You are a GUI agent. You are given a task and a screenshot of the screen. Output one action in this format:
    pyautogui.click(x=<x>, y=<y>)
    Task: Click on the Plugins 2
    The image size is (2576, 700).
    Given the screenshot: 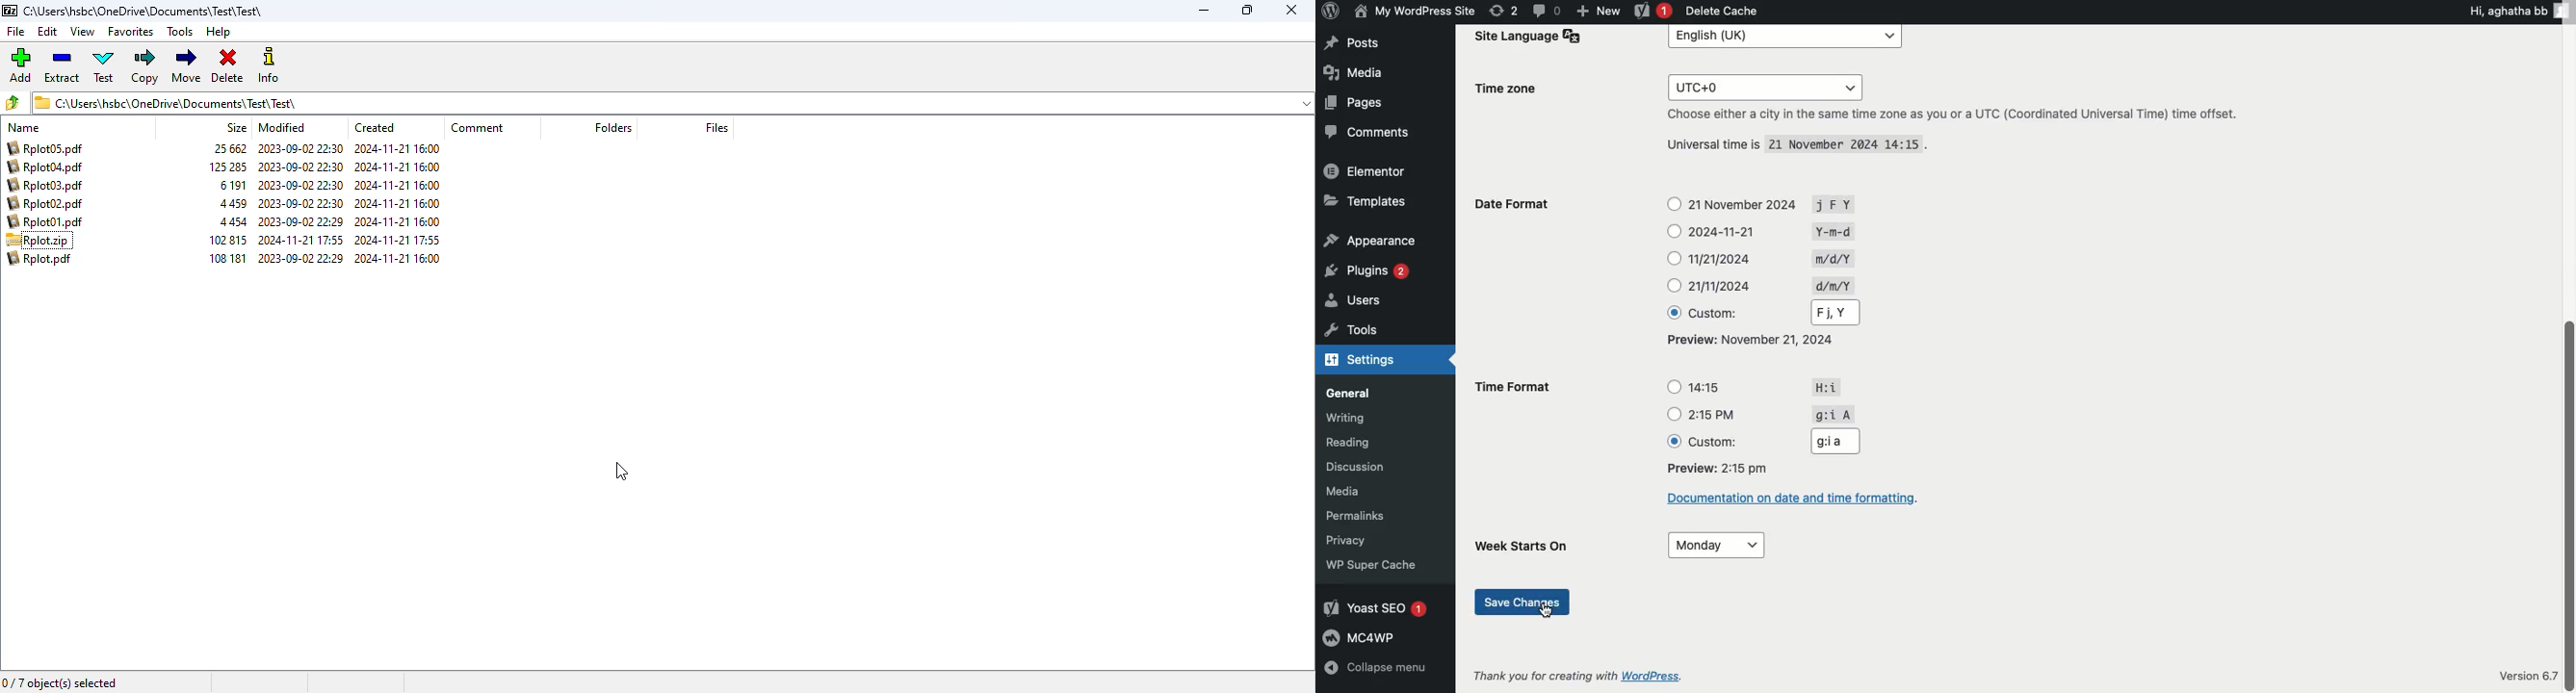 What is the action you would take?
    pyautogui.click(x=1365, y=274)
    